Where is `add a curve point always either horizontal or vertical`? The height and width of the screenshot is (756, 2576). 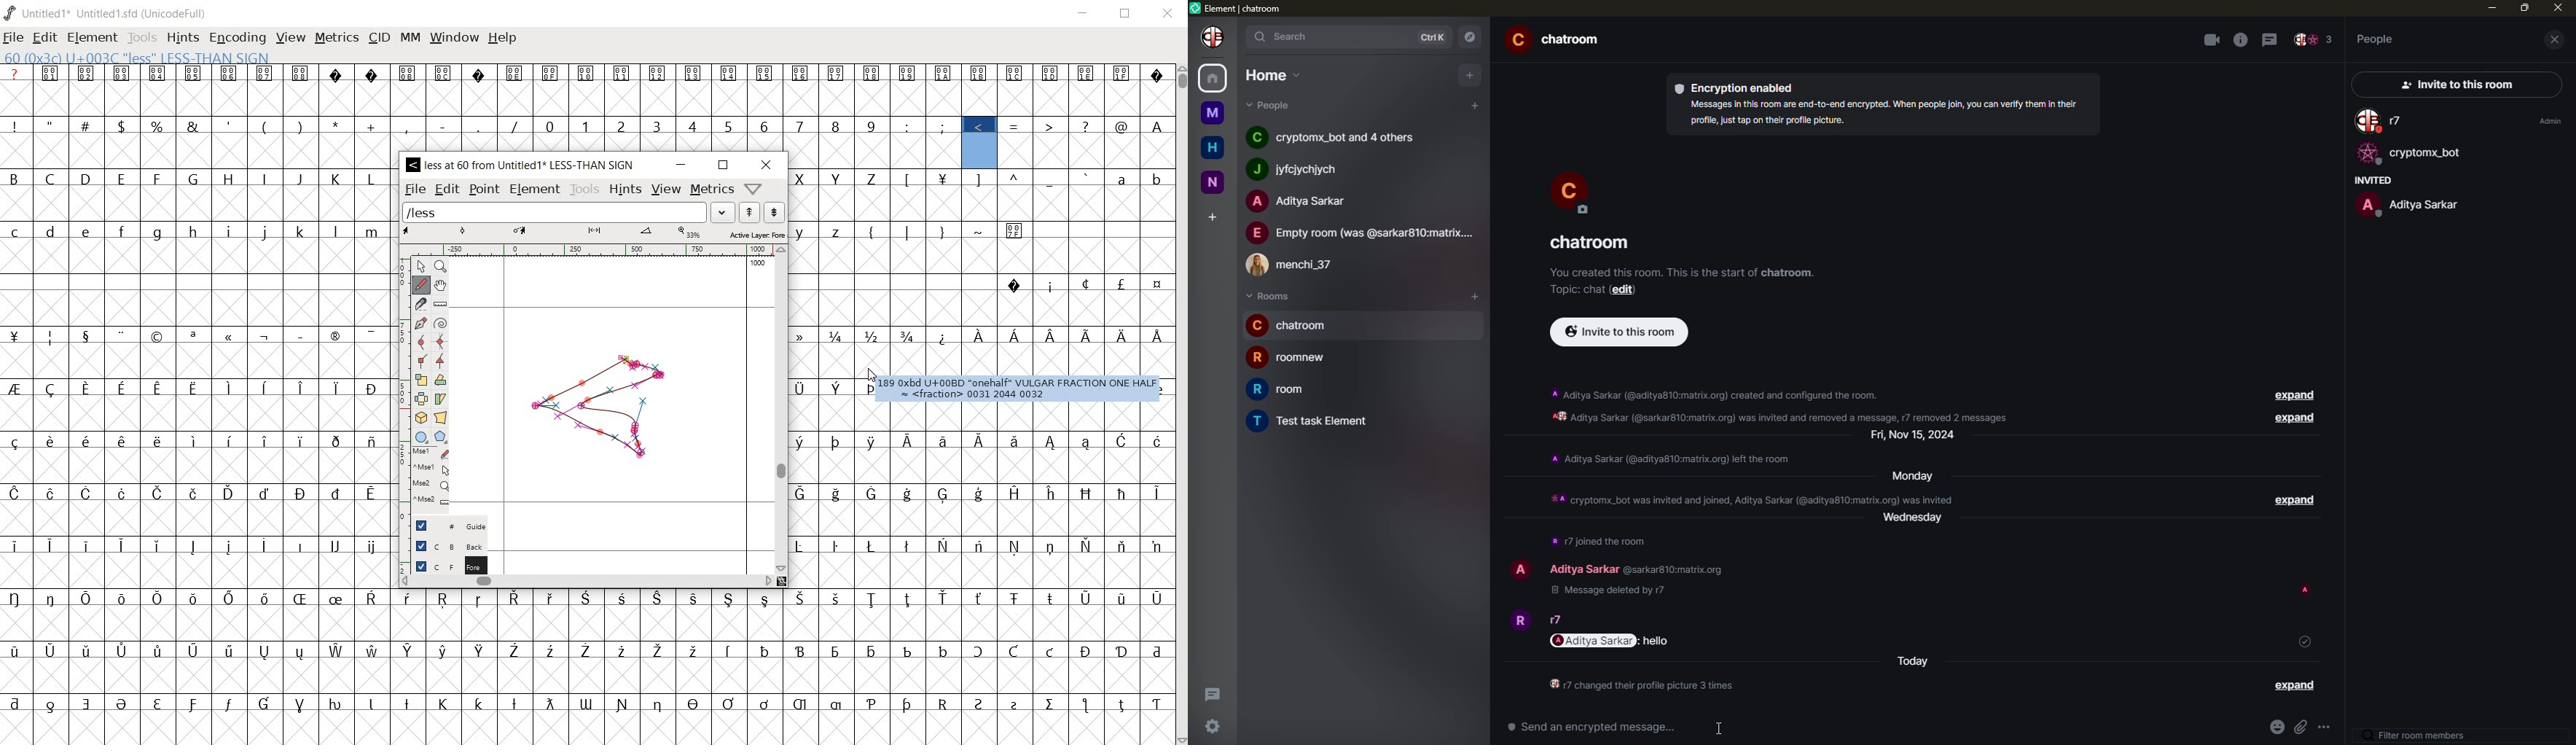
add a curve point always either horizontal or vertical is located at coordinates (439, 340).